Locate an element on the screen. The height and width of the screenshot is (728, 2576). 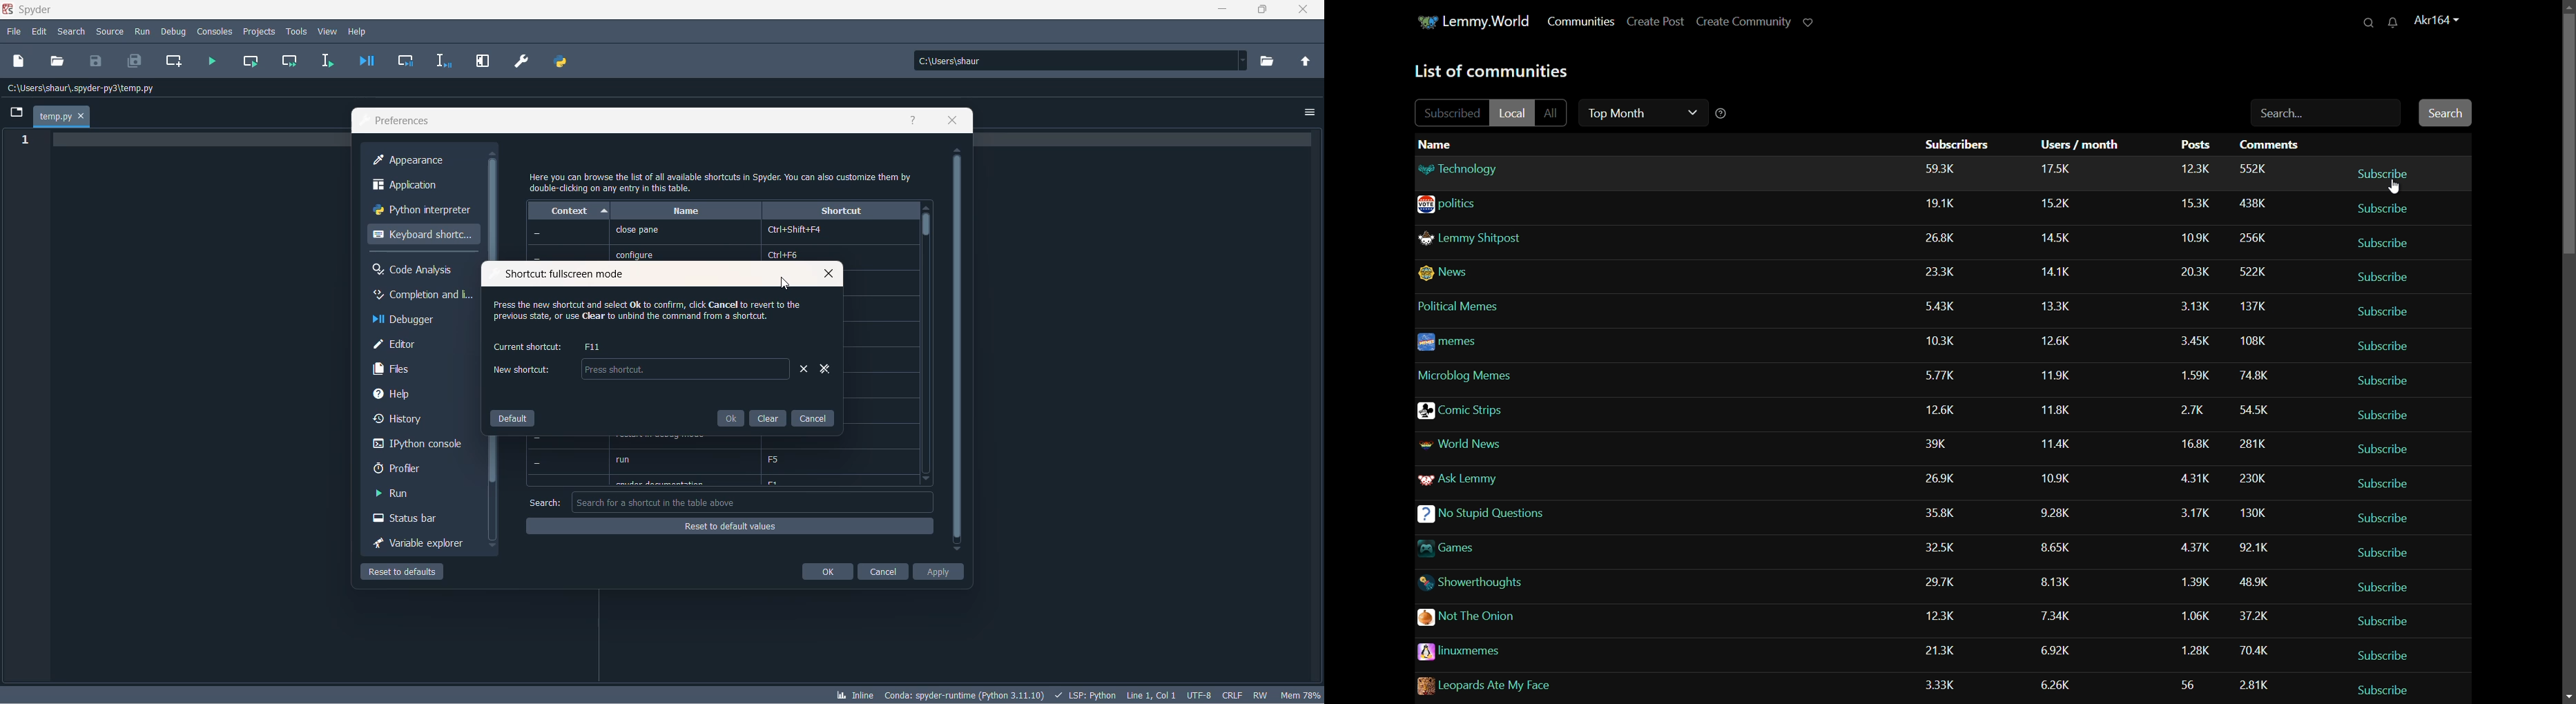
user per month is located at coordinates (2063, 683).